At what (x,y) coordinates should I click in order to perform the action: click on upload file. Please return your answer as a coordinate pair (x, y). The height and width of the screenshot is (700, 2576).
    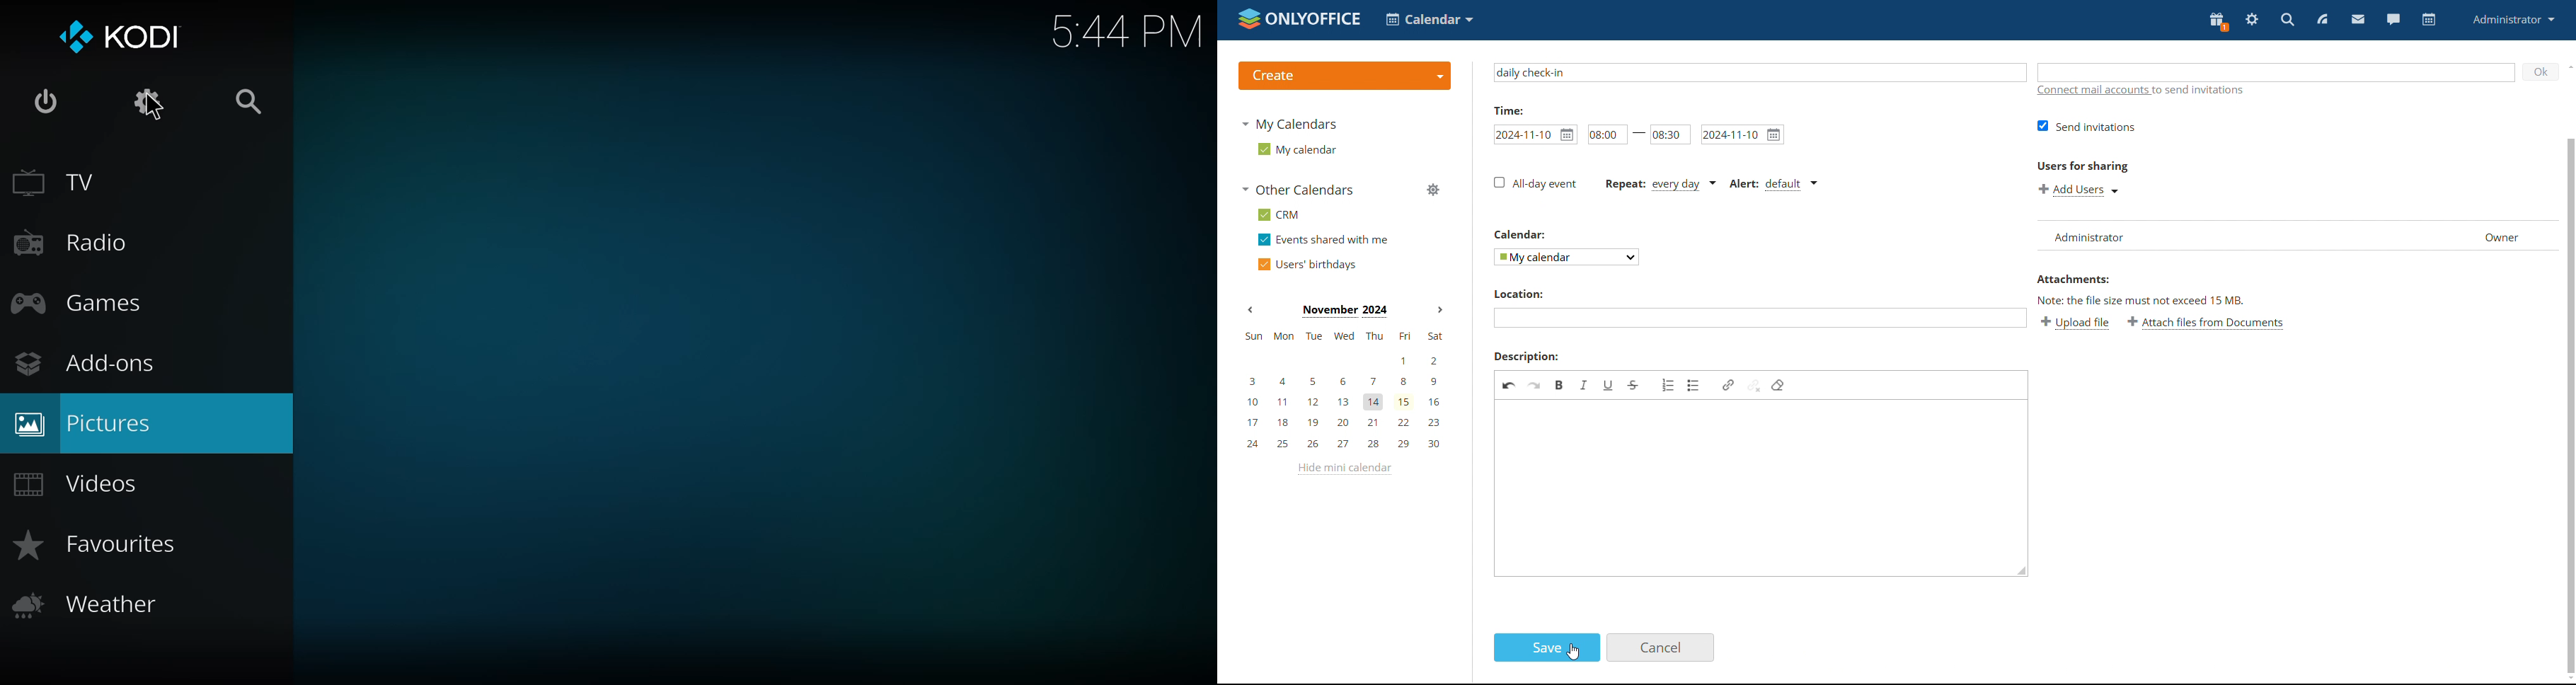
    Looking at the image, I should click on (2079, 323).